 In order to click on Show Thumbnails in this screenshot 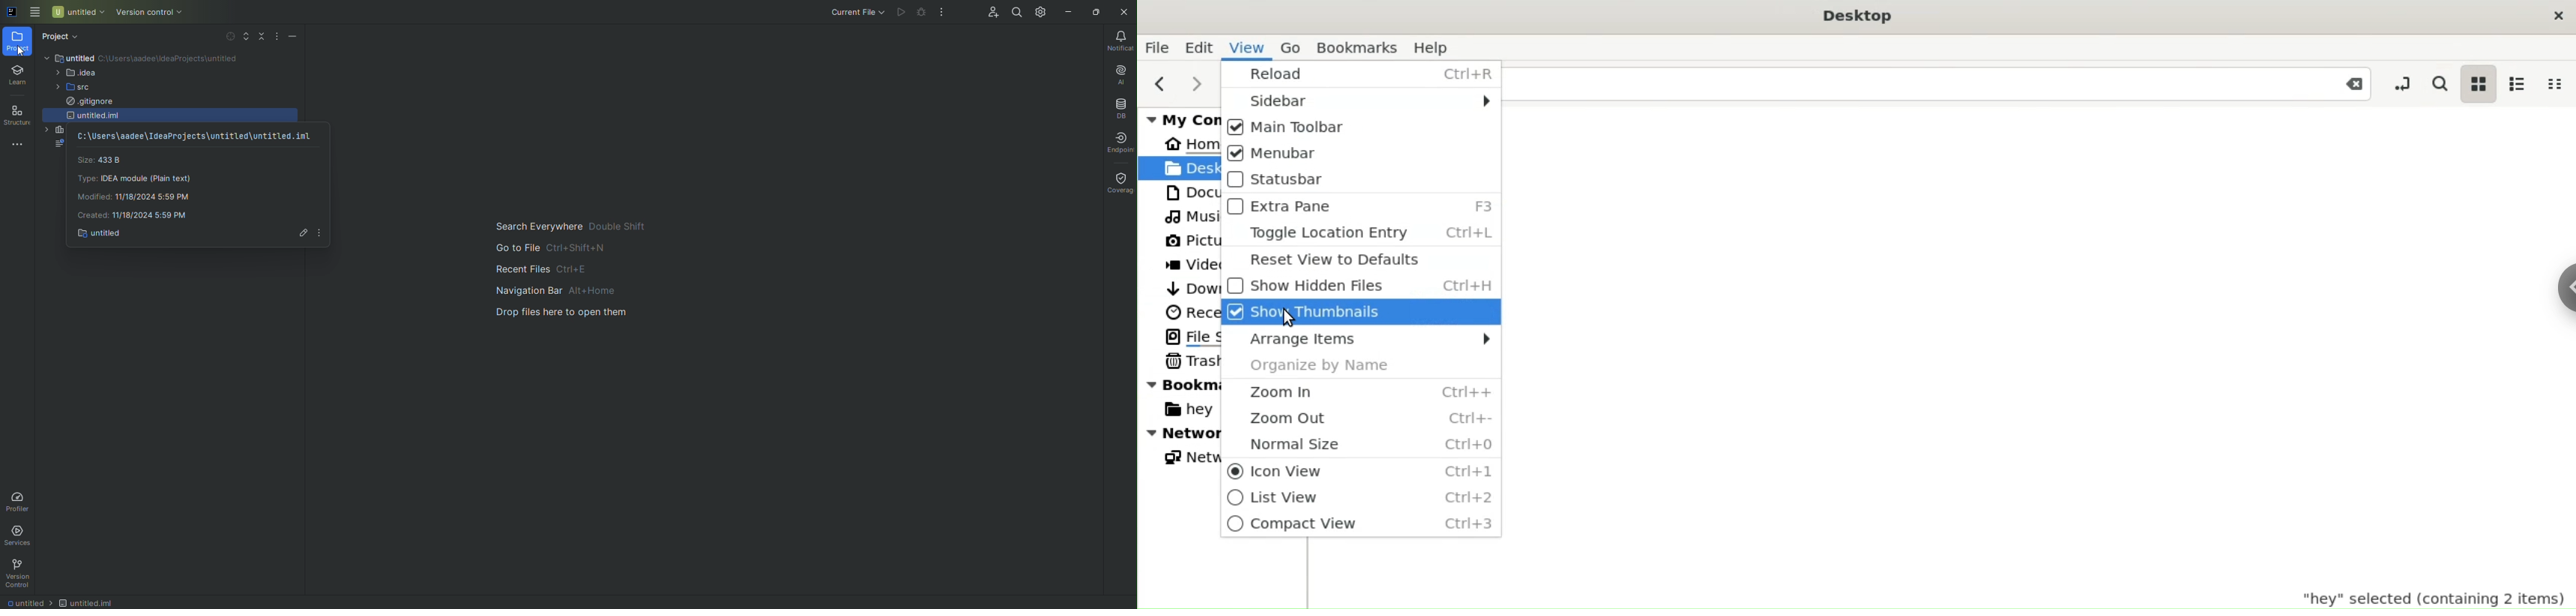, I will do `click(1362, 310)`.